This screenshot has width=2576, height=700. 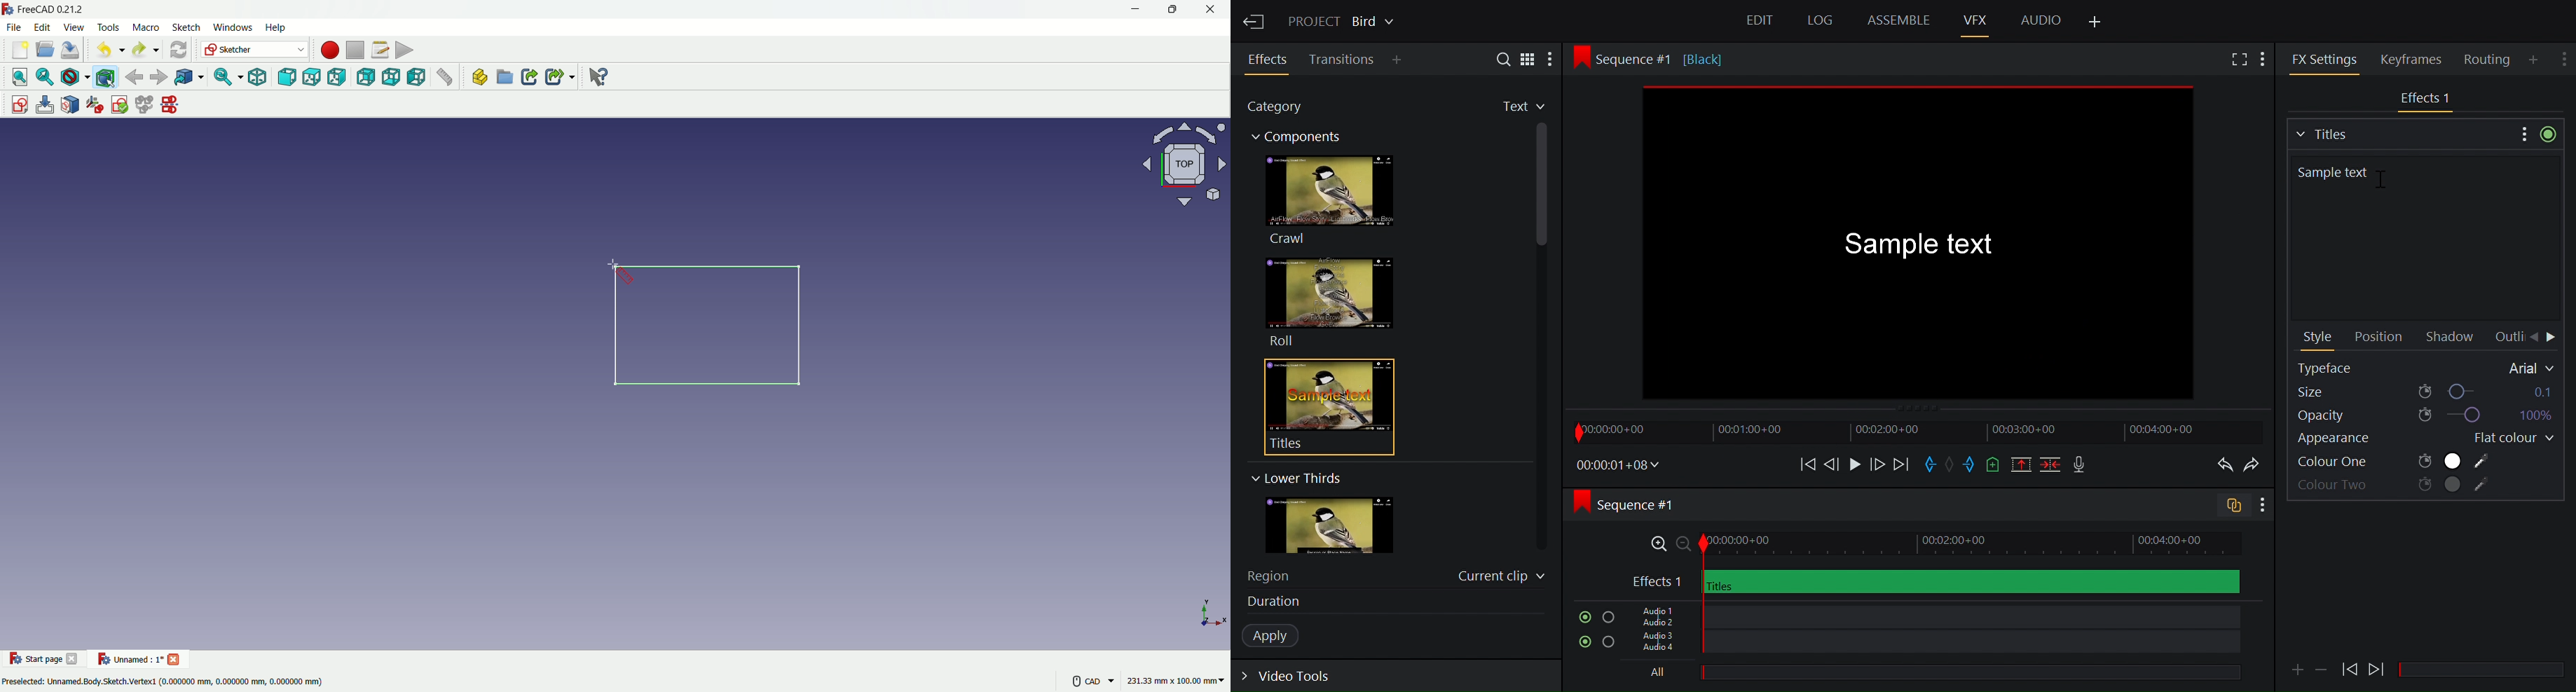 What do you see at coordinates (2522, 133) in the screenshot?
I see `Show settings menu` at bounding box center [2522, 133].